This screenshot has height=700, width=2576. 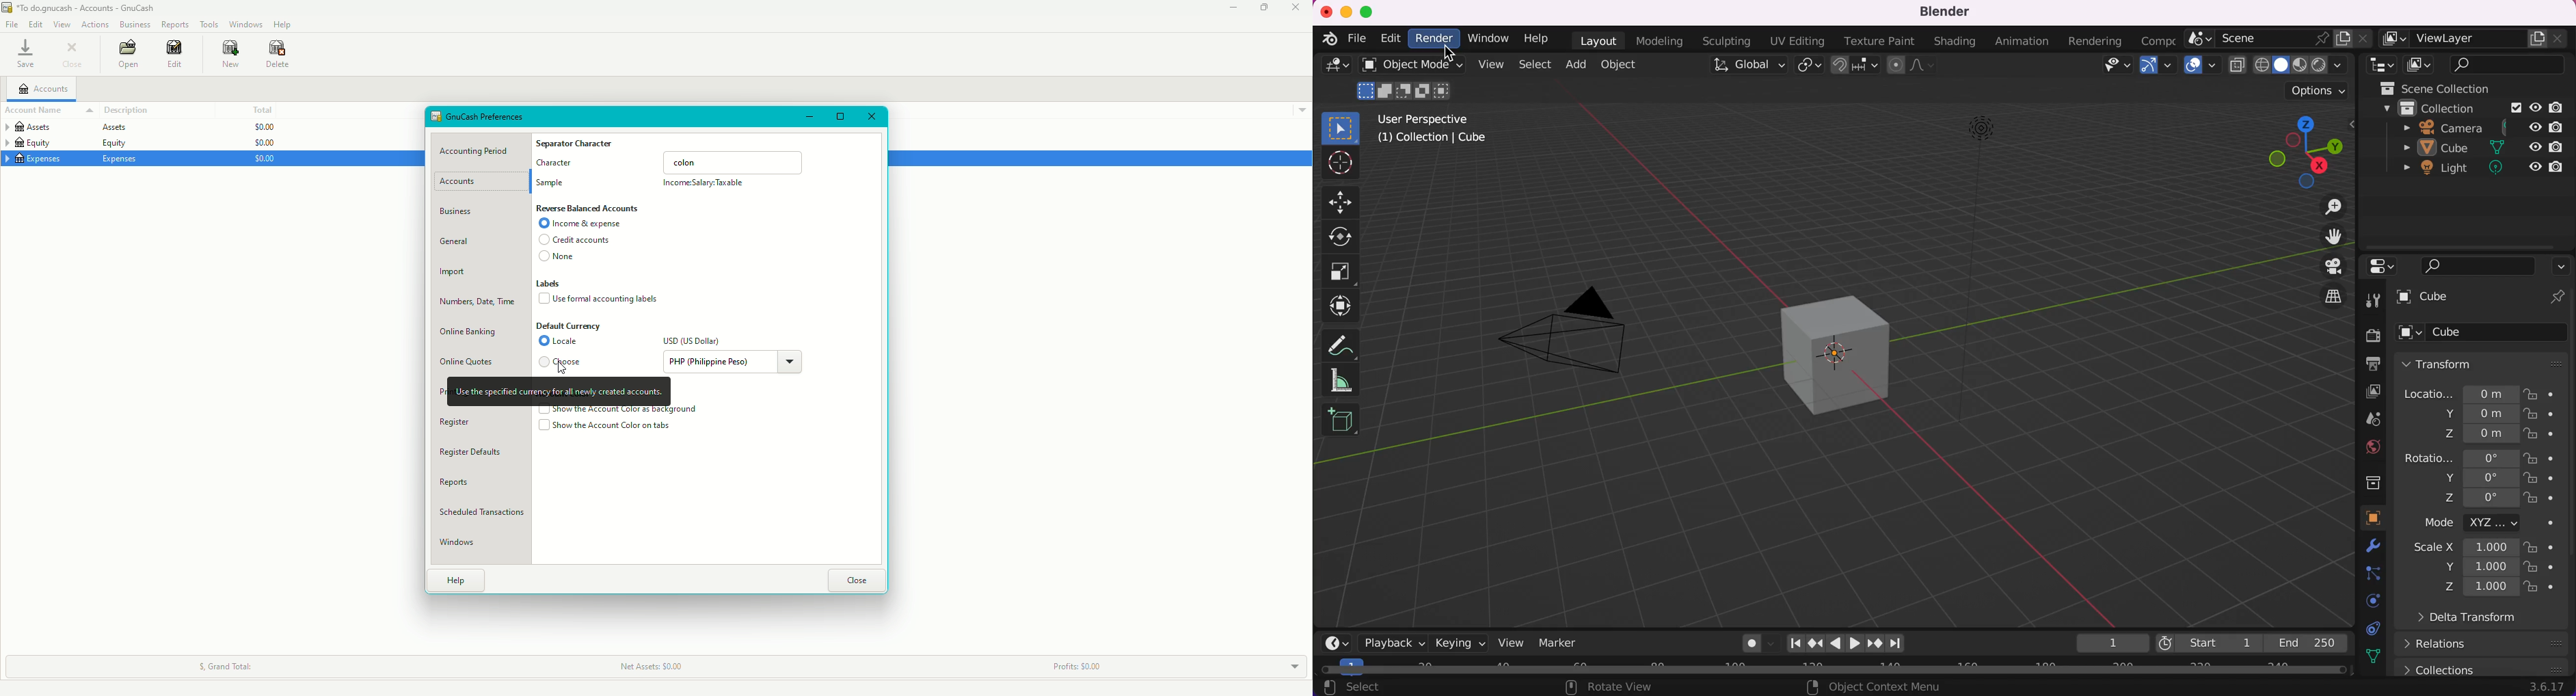 I want to click on sculpting, so click(x=1726, y=40).